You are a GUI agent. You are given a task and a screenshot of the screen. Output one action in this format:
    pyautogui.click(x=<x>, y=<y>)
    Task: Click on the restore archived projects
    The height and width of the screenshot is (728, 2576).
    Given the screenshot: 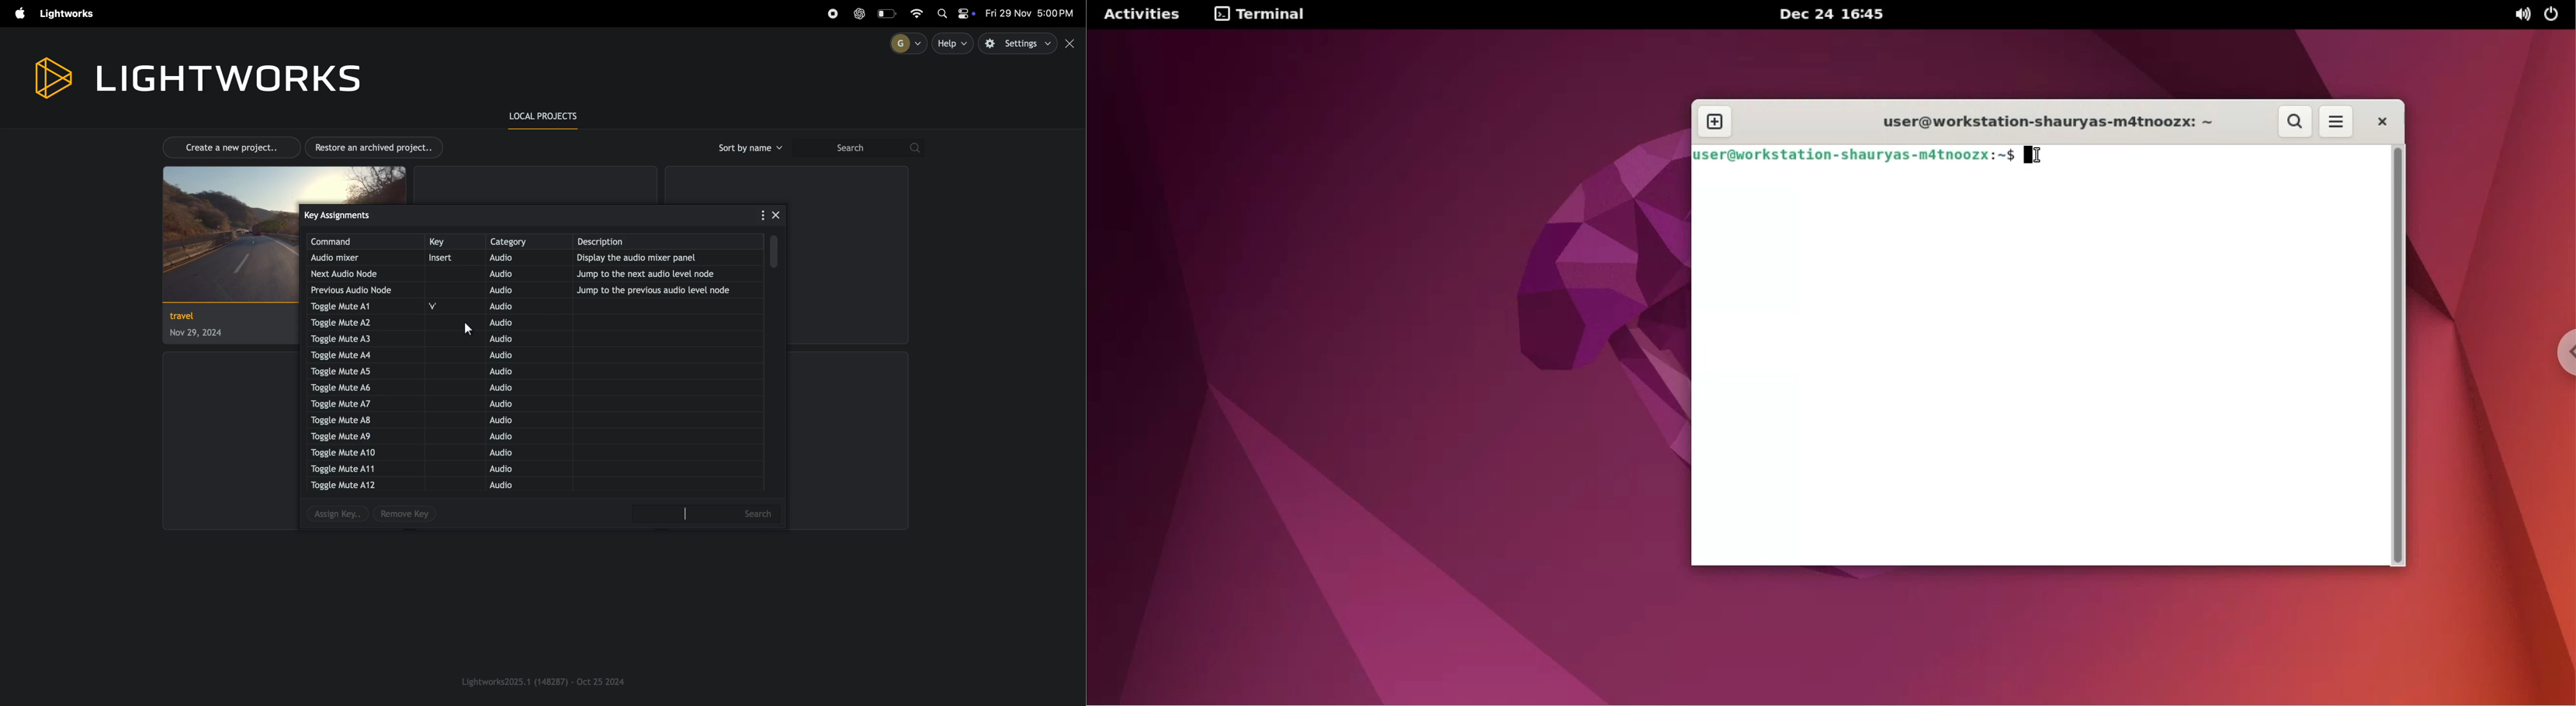 What is the action you would take?
    pyautogui.click(x=378, y=147)
    